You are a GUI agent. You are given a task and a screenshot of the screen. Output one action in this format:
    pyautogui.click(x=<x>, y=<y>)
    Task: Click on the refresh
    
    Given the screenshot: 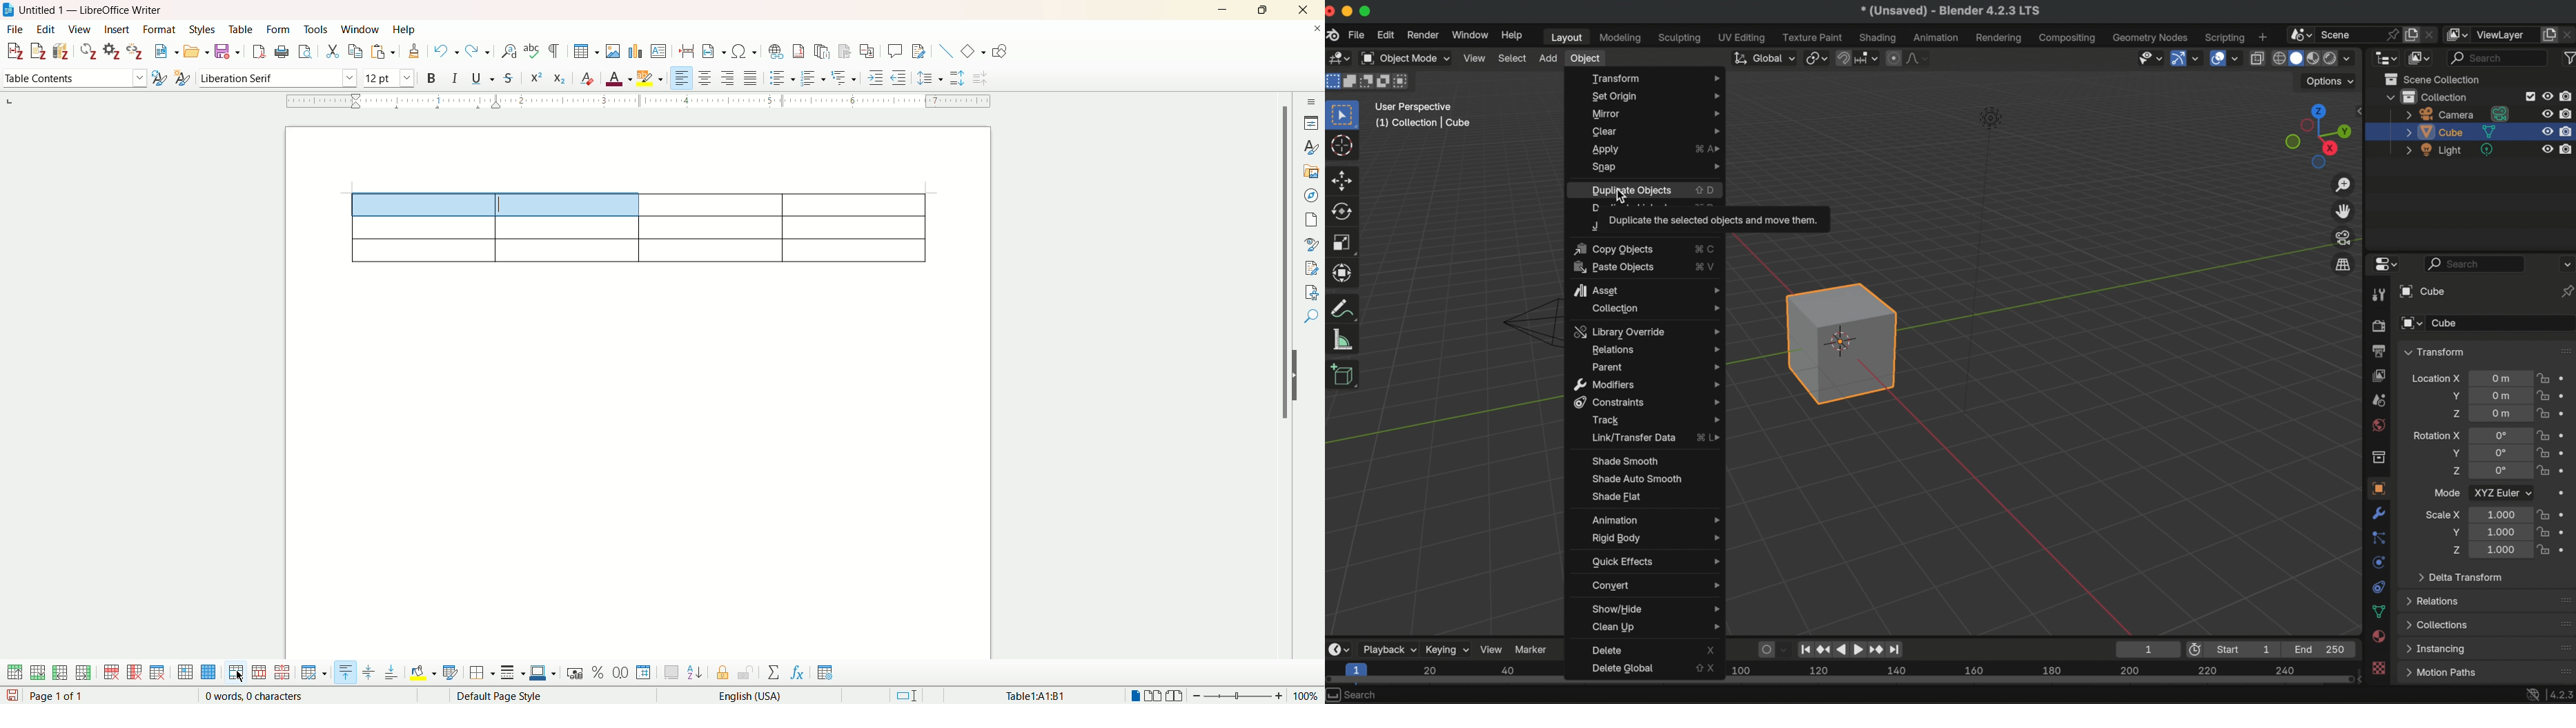 What is the action you would take?
    pyautogui.click(x=88, y=49)
    